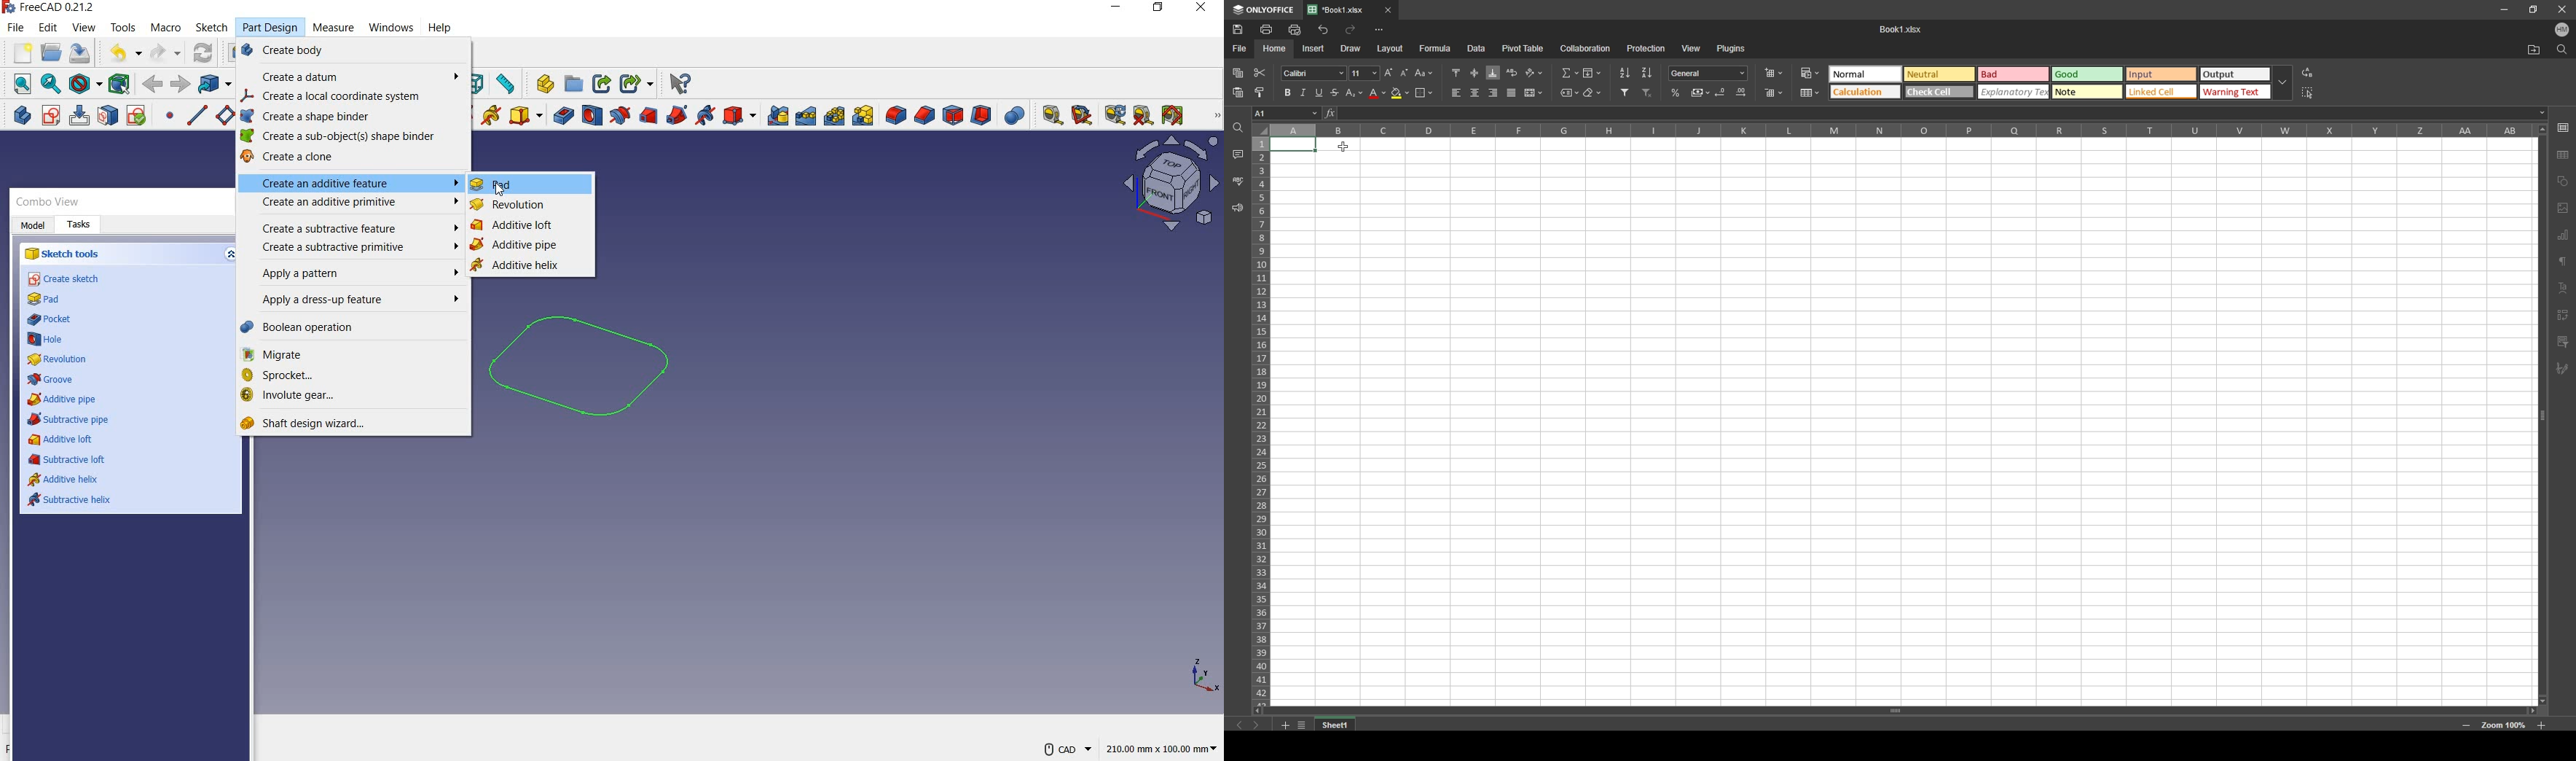 The image size is (2576, 784). What do you see at coordinates (1774, 92) in the screenshot?
I see `delete cells` at bounding box center [1774, 92].